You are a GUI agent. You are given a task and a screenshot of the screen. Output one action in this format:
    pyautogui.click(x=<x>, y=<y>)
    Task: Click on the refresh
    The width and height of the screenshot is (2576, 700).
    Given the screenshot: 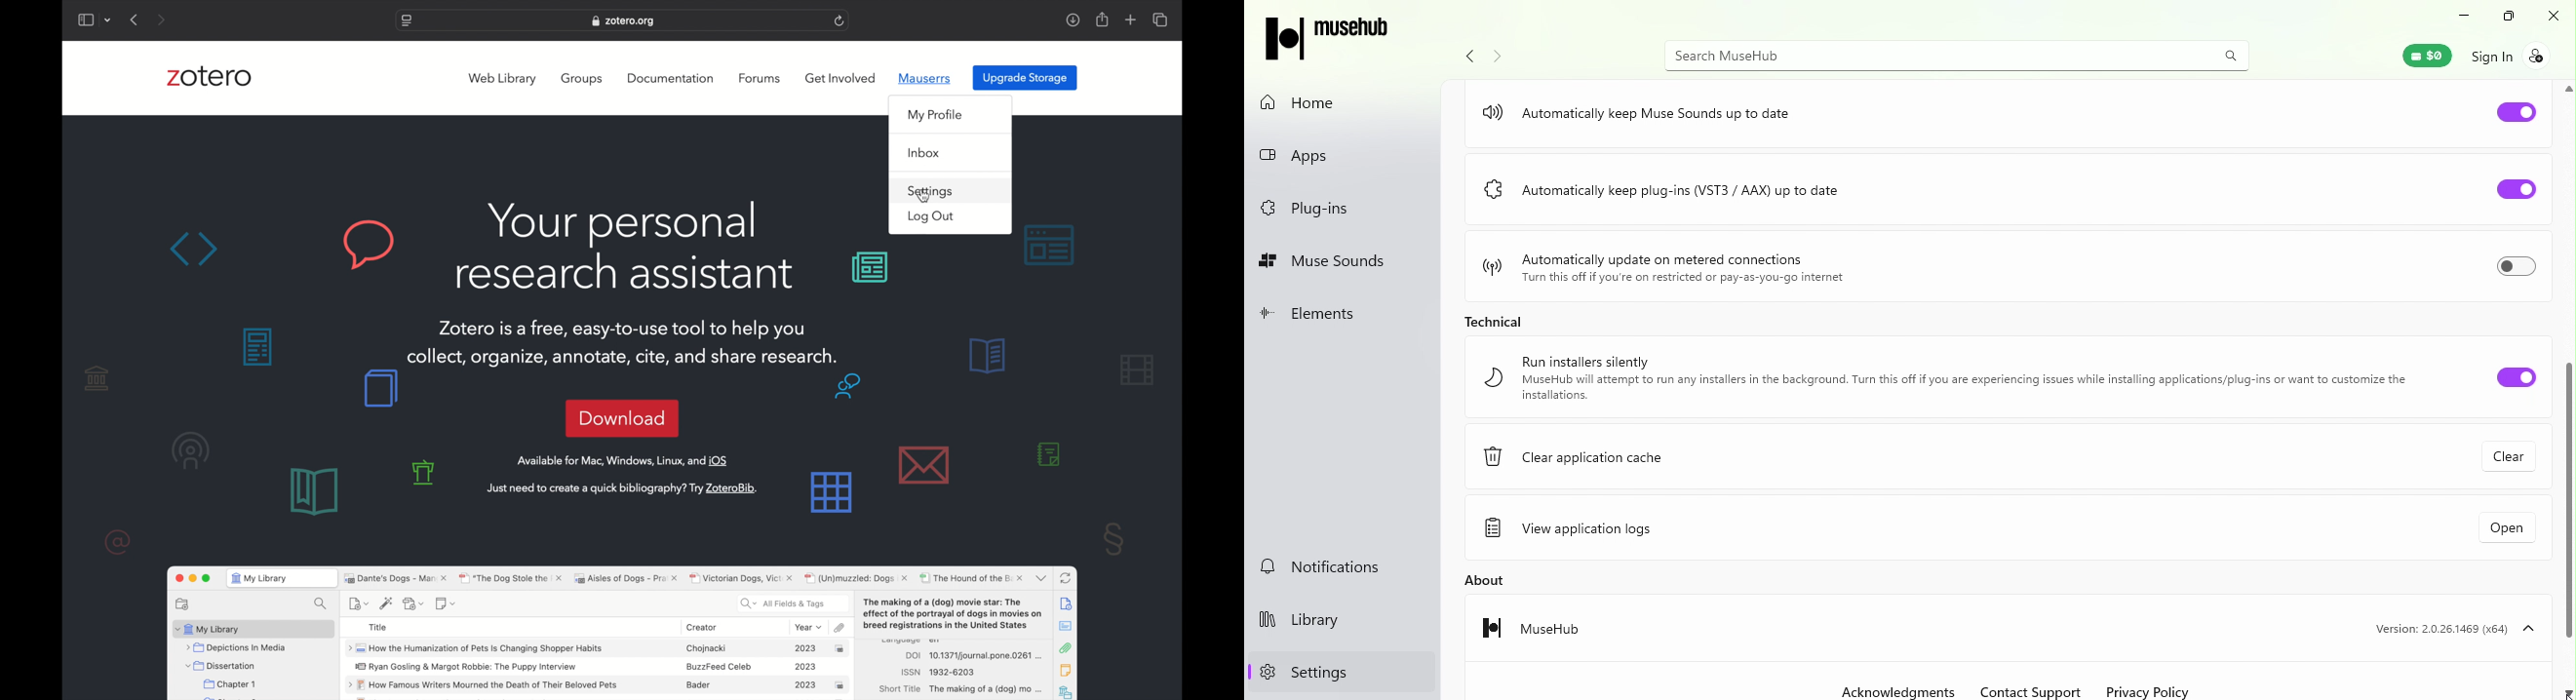 What is the action you would take?
    pyautogui.click(x=840, y=21)
    